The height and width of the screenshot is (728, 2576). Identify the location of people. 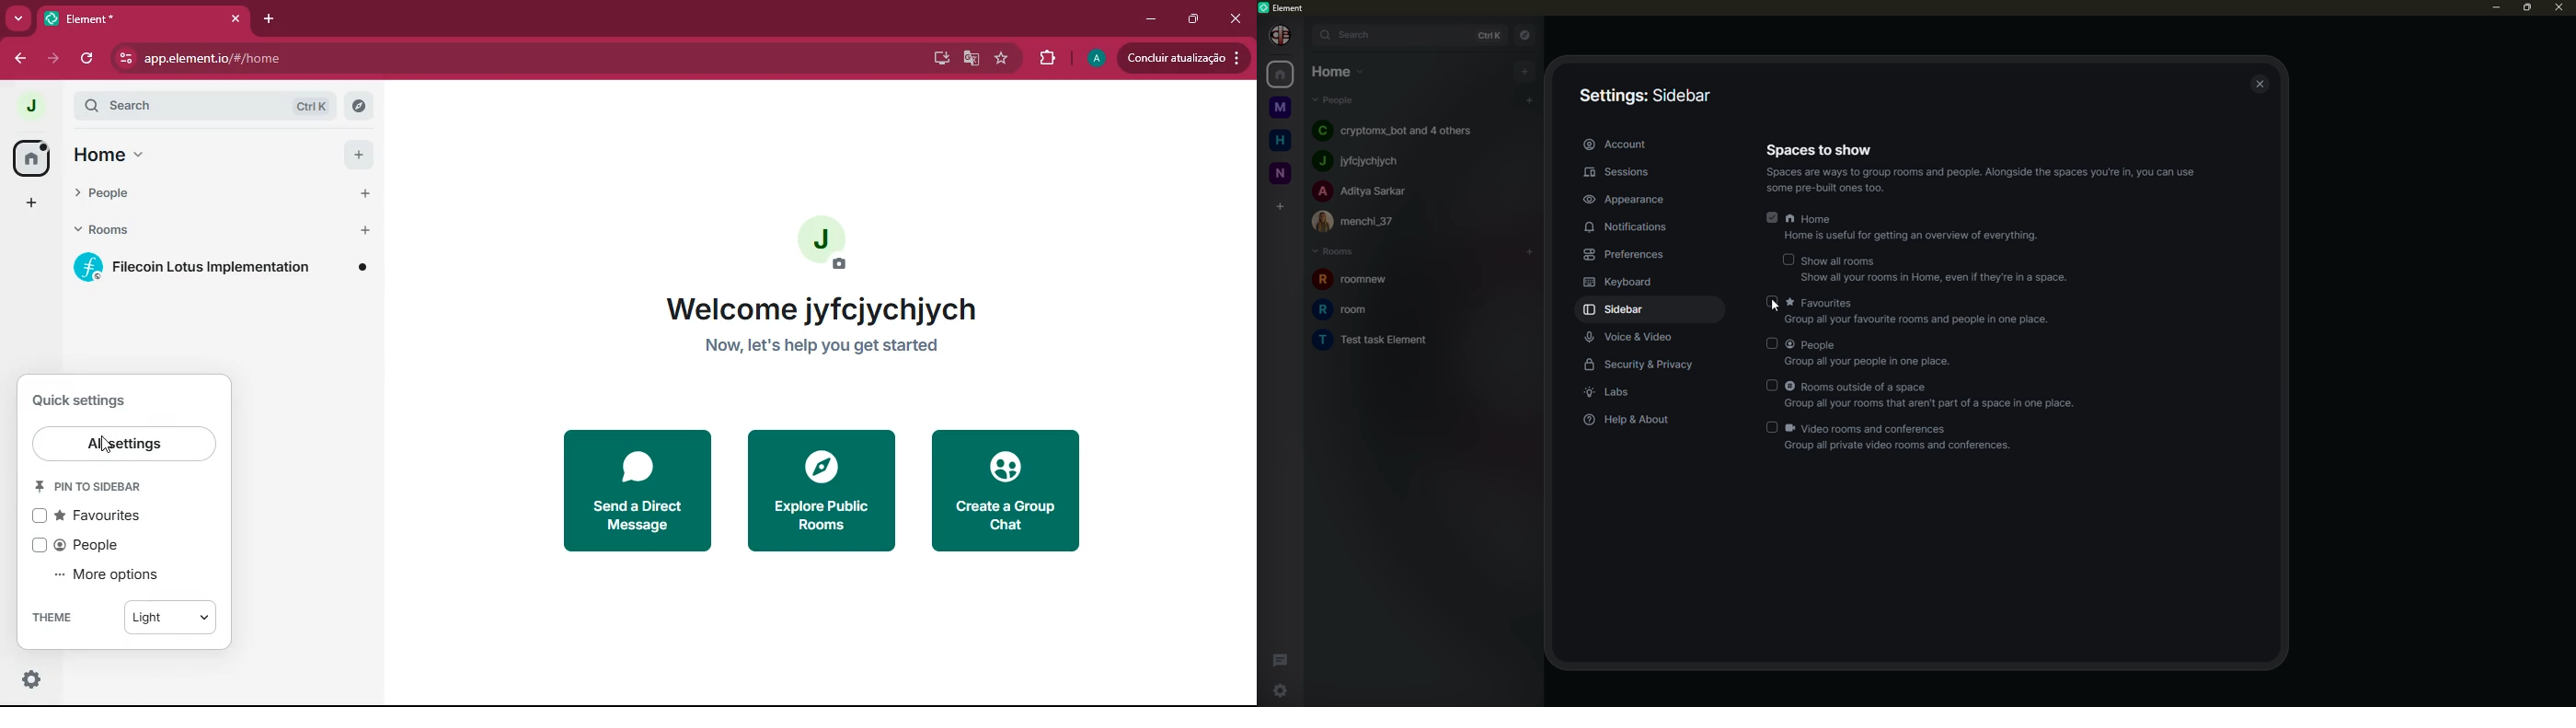
(176, 194).